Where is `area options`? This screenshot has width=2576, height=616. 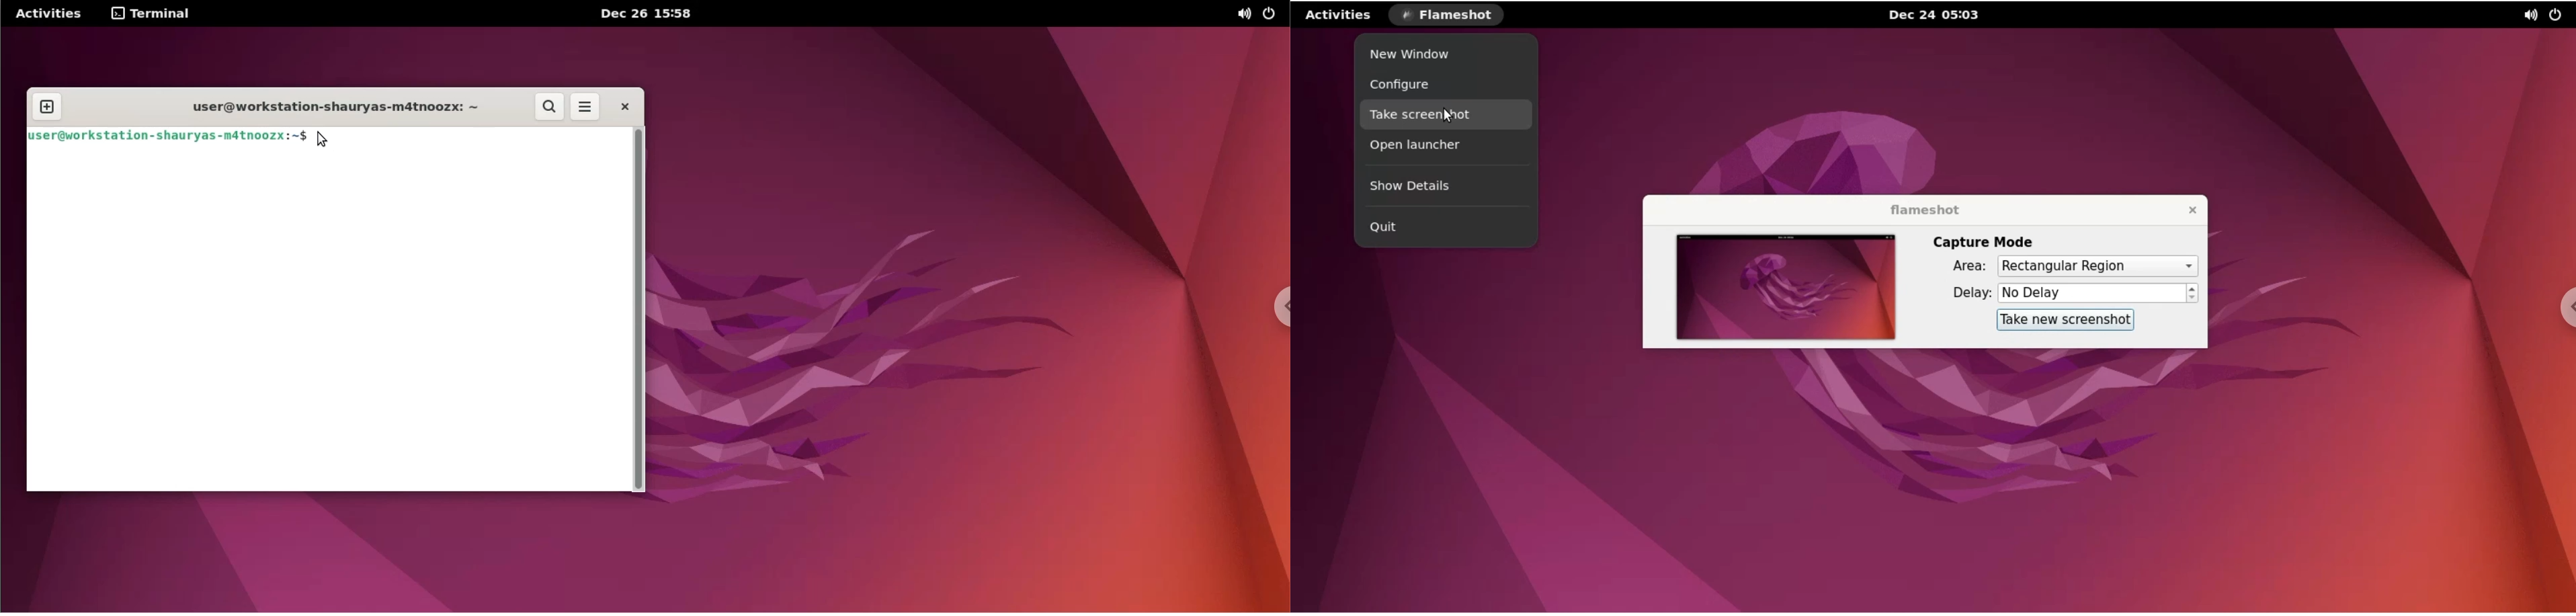 area options is located at coordinates (2098, 266).